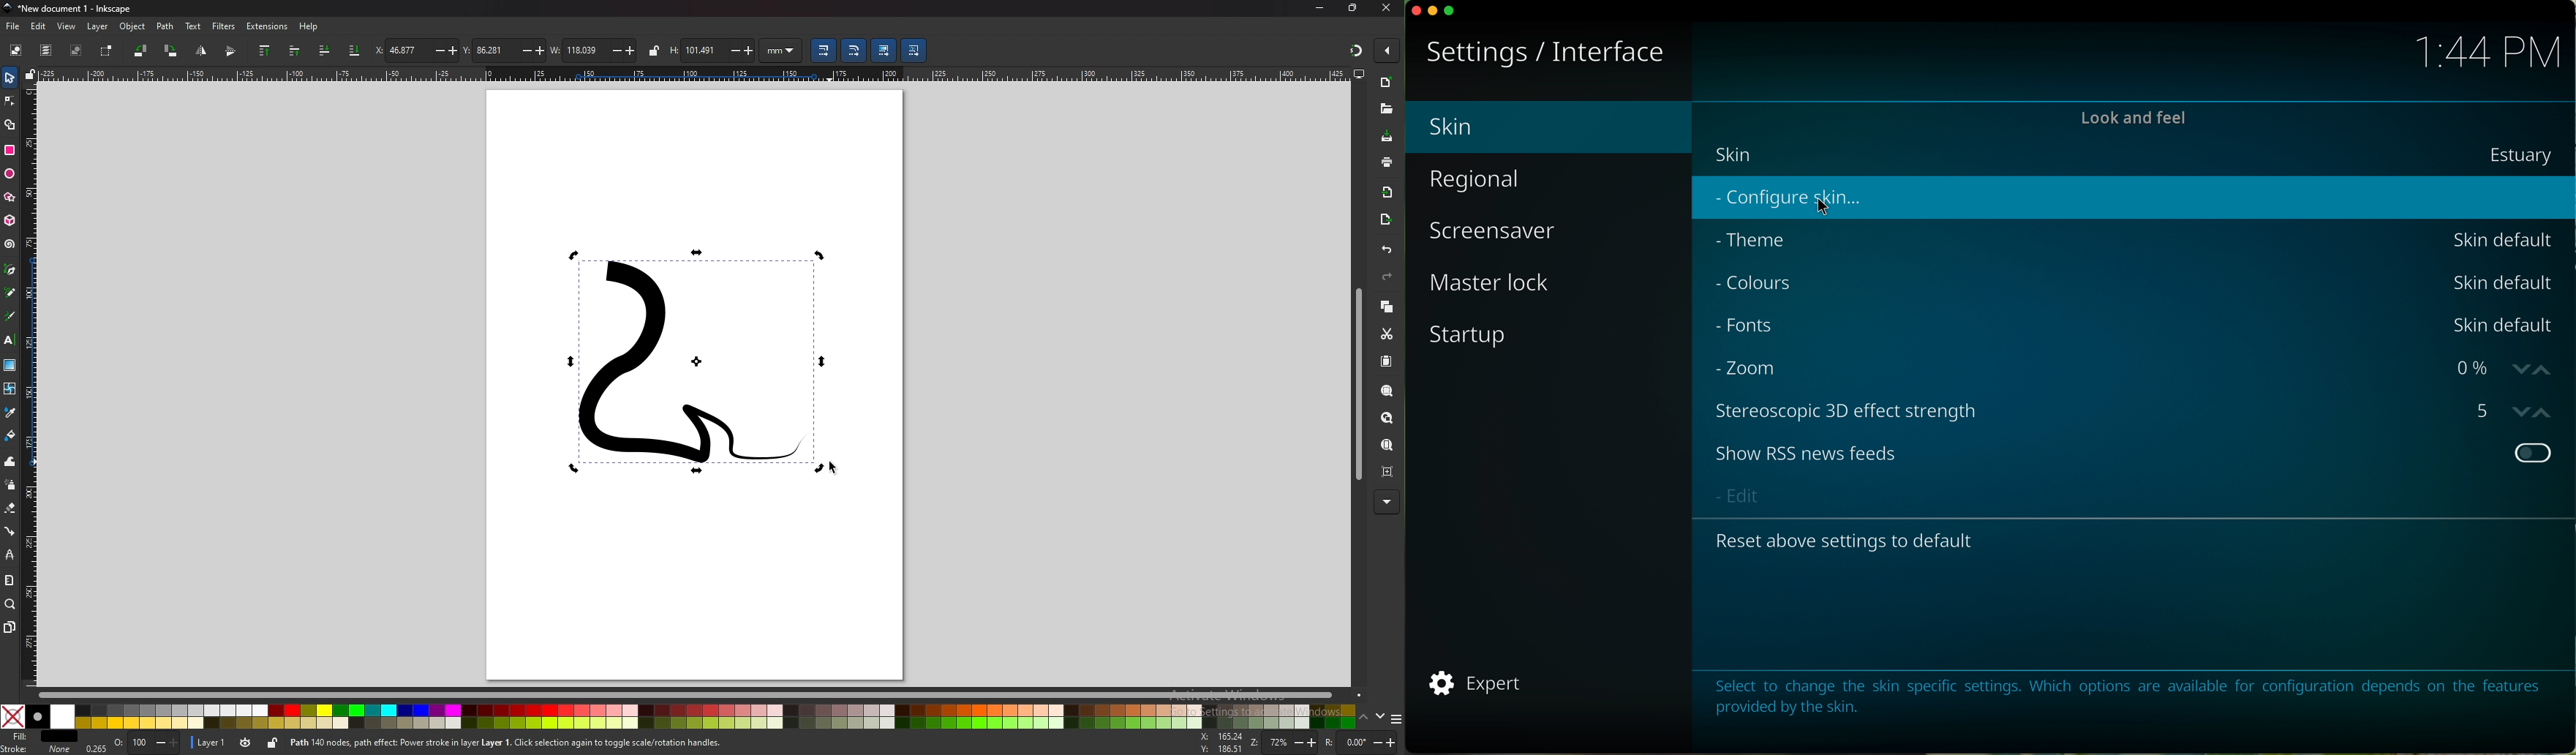 The width and height of the screenshot is (2576, 756). What do you see at coordinates (65, 27) in the screenshot?
I see `view` at bounding box center [65, 27].